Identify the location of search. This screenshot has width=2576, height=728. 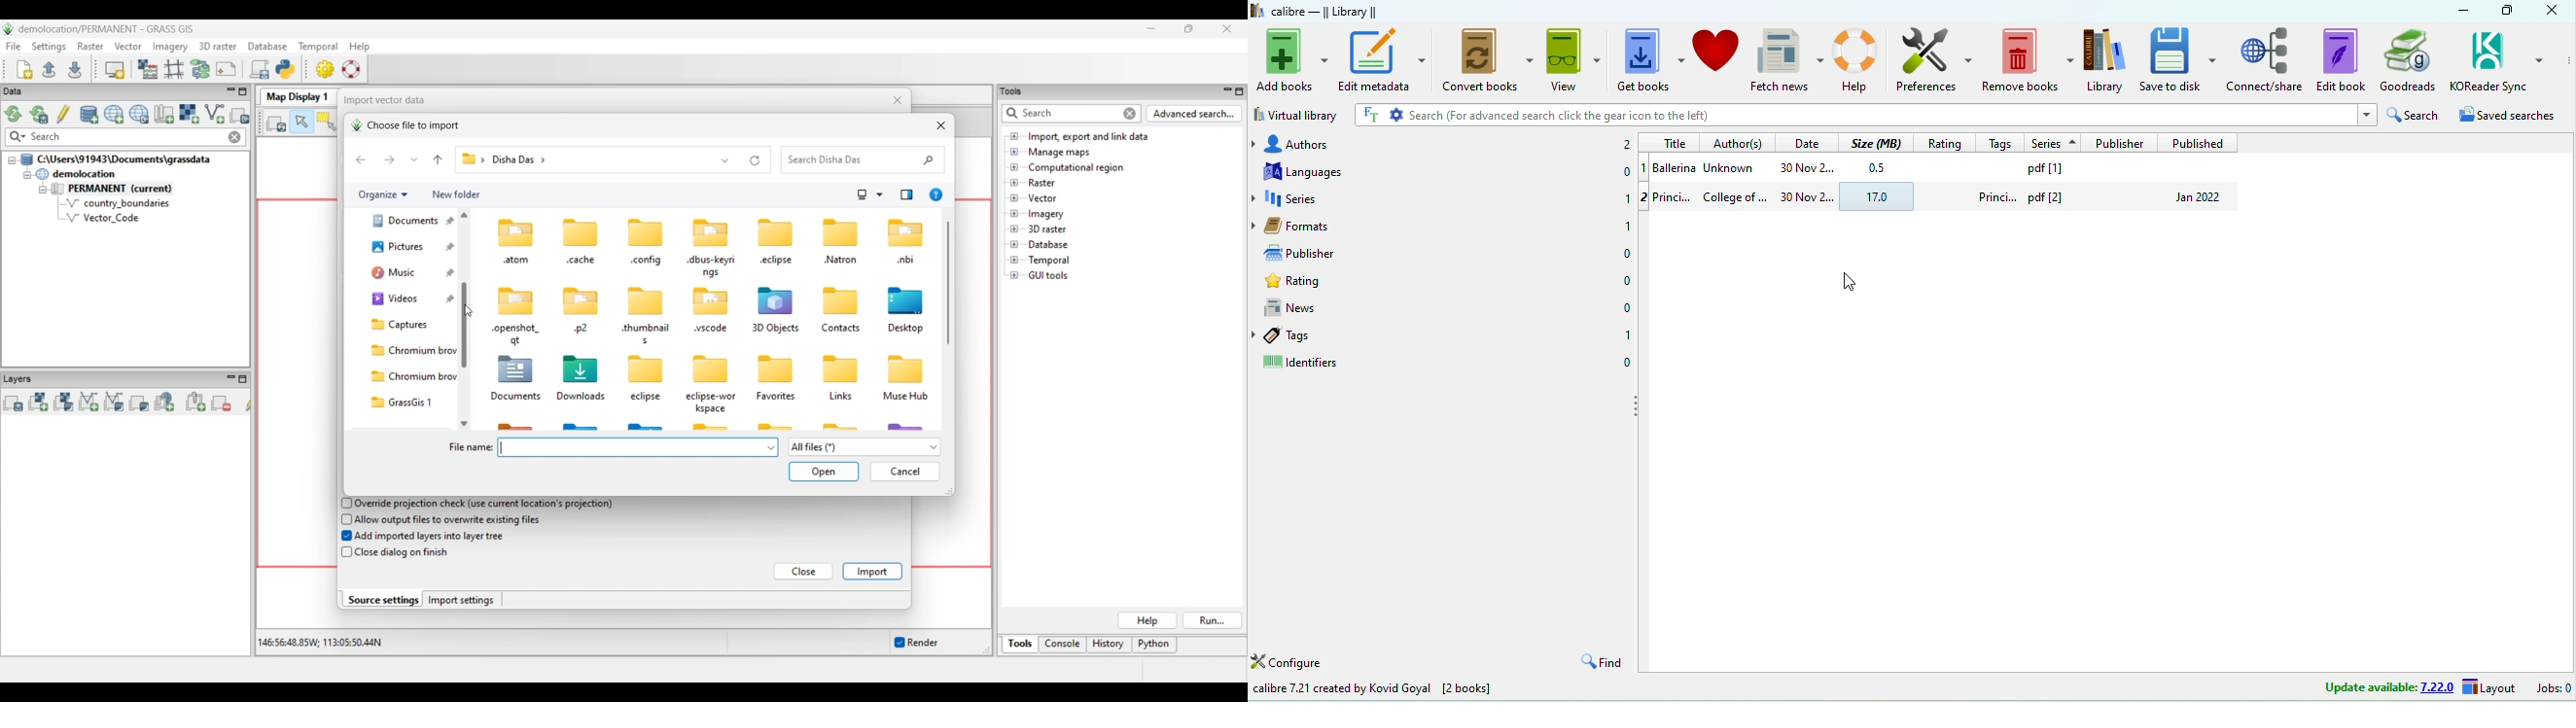
(2417, 115).